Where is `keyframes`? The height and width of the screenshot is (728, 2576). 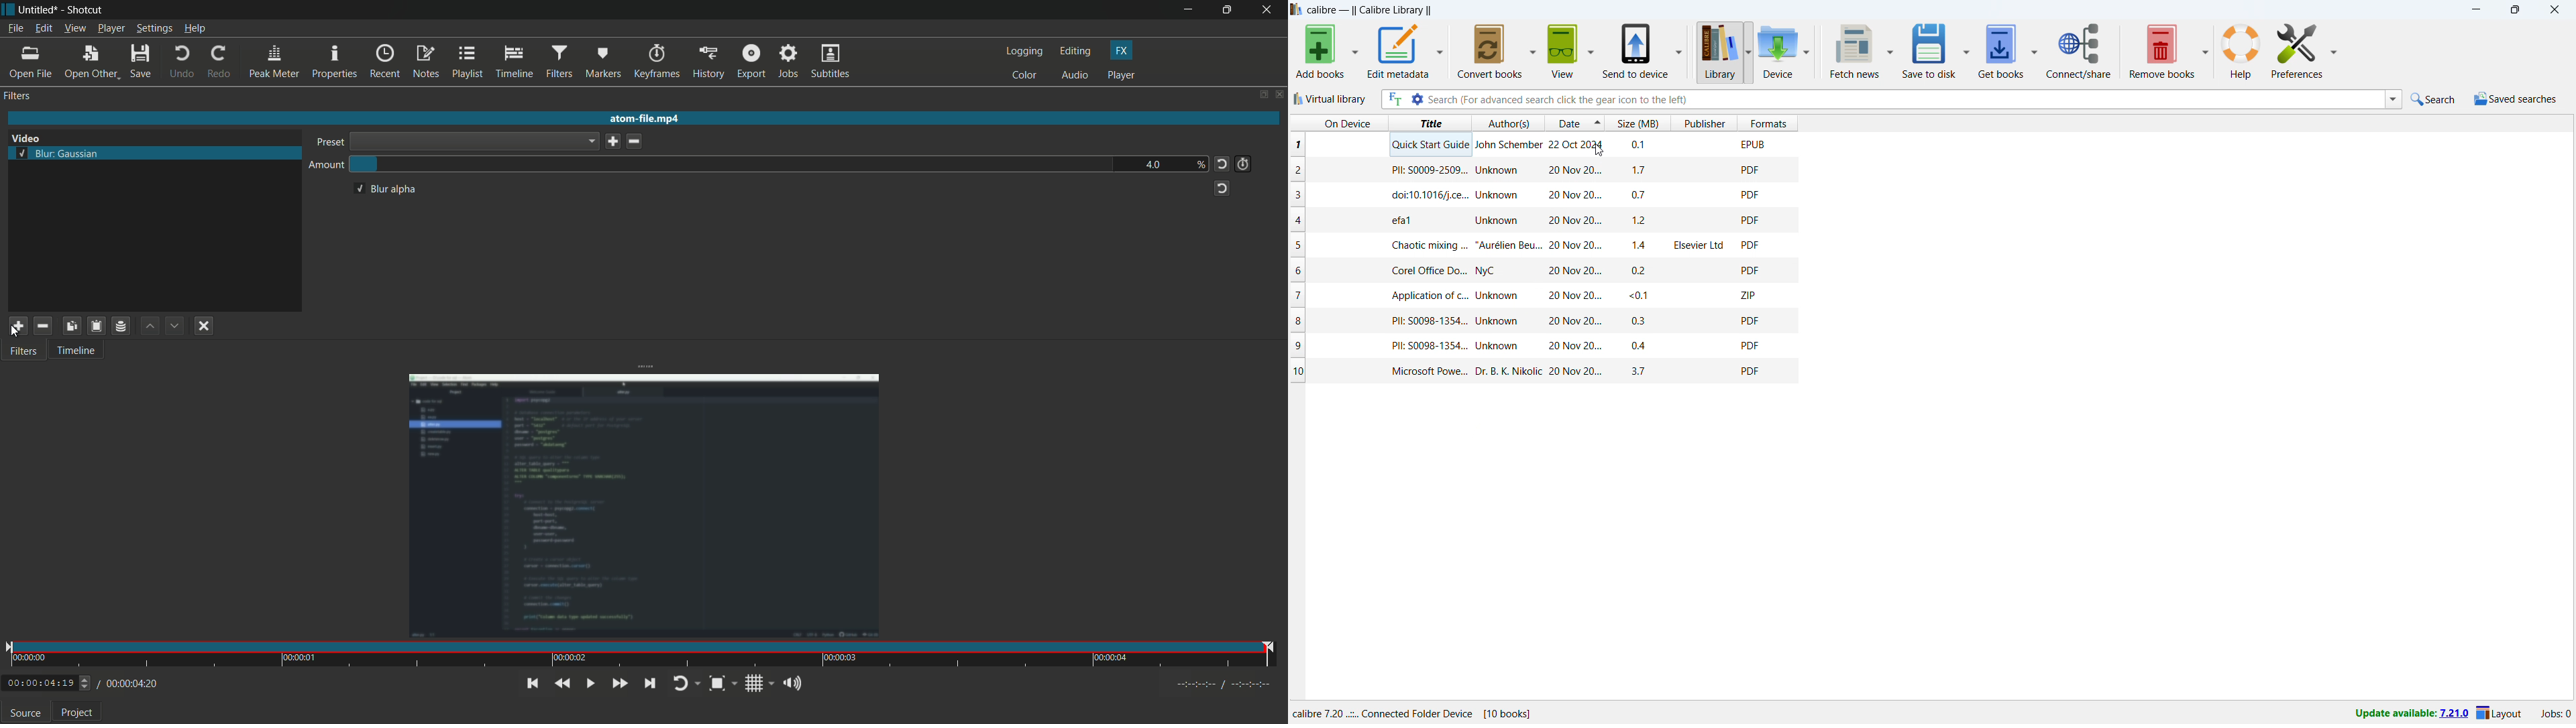 keyframes is located at coordinates (657, 62).